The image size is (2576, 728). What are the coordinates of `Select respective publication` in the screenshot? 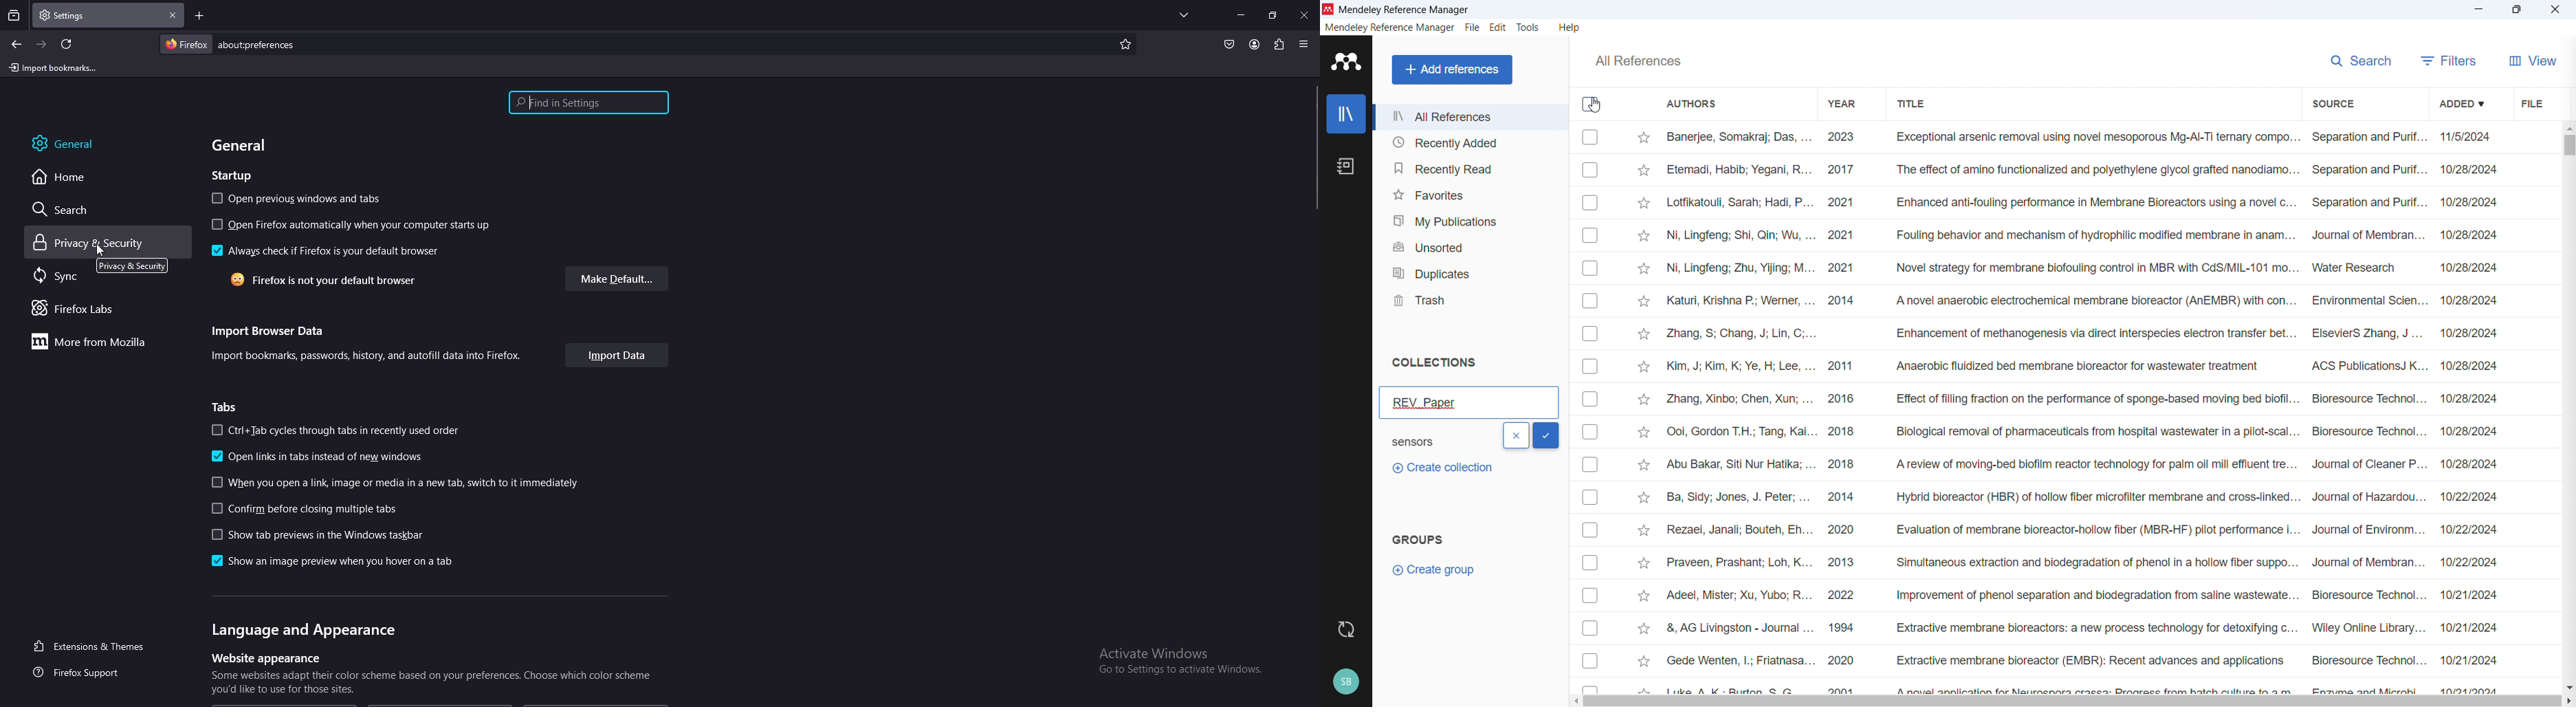 It's located at (1590, 236).